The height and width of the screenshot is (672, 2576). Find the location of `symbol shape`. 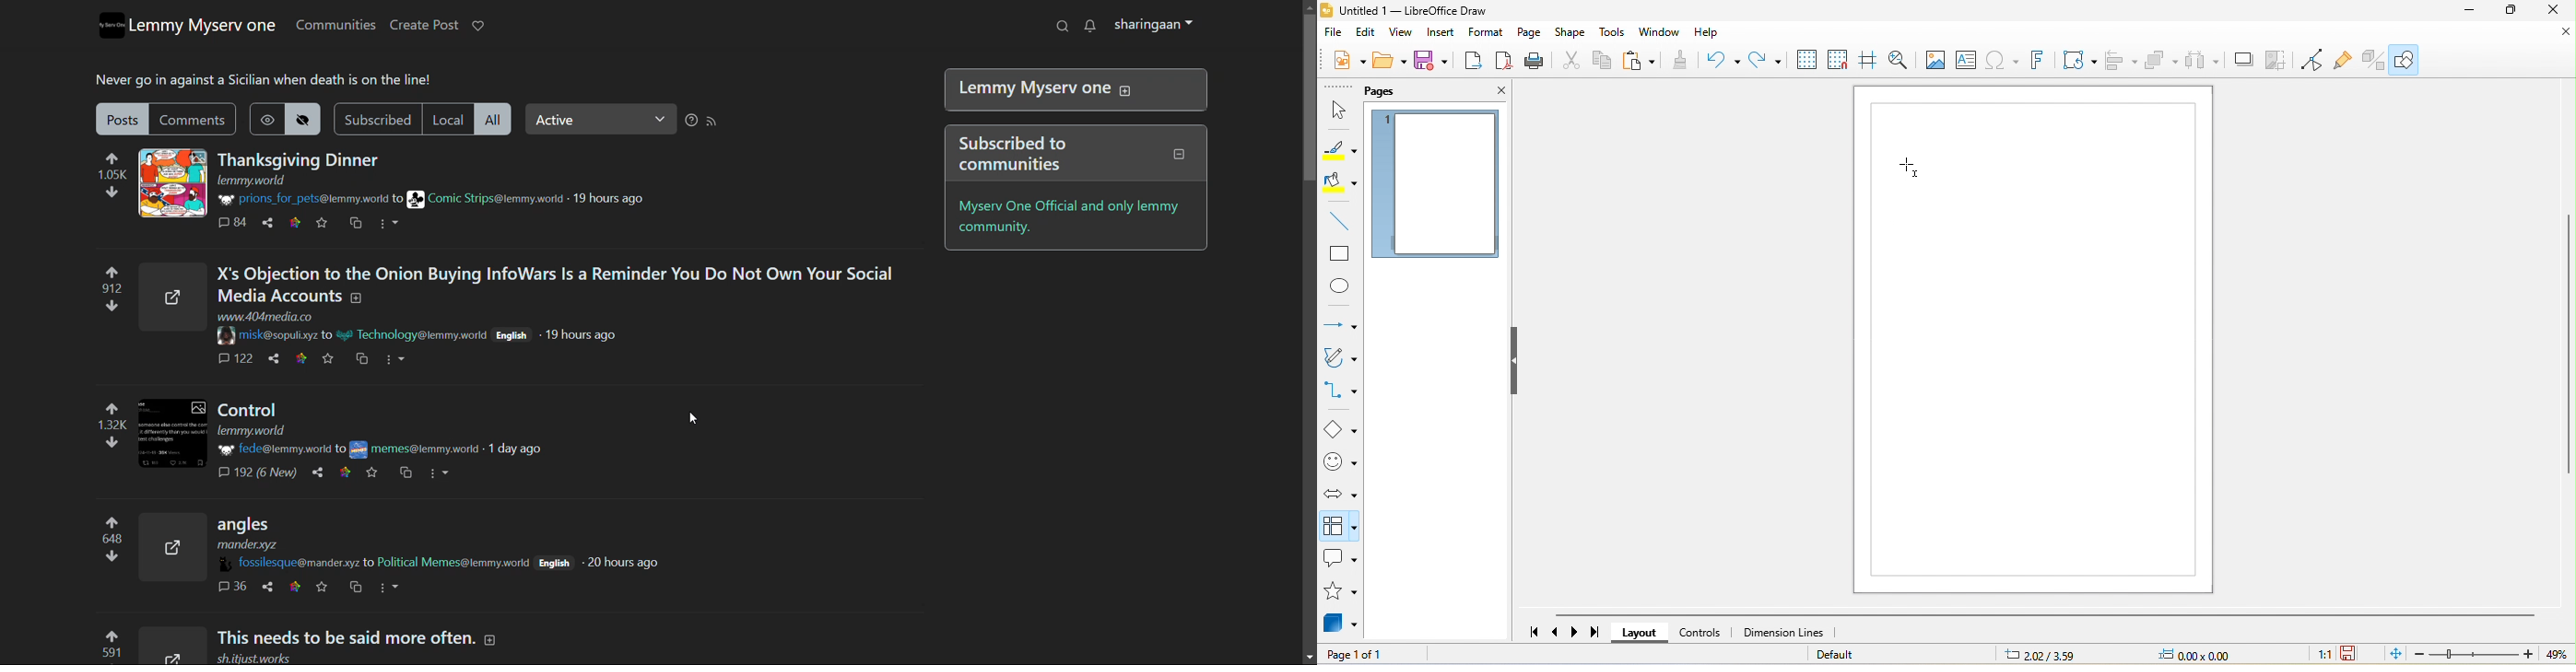

symbol shape is located at coordinates (1340, 464).